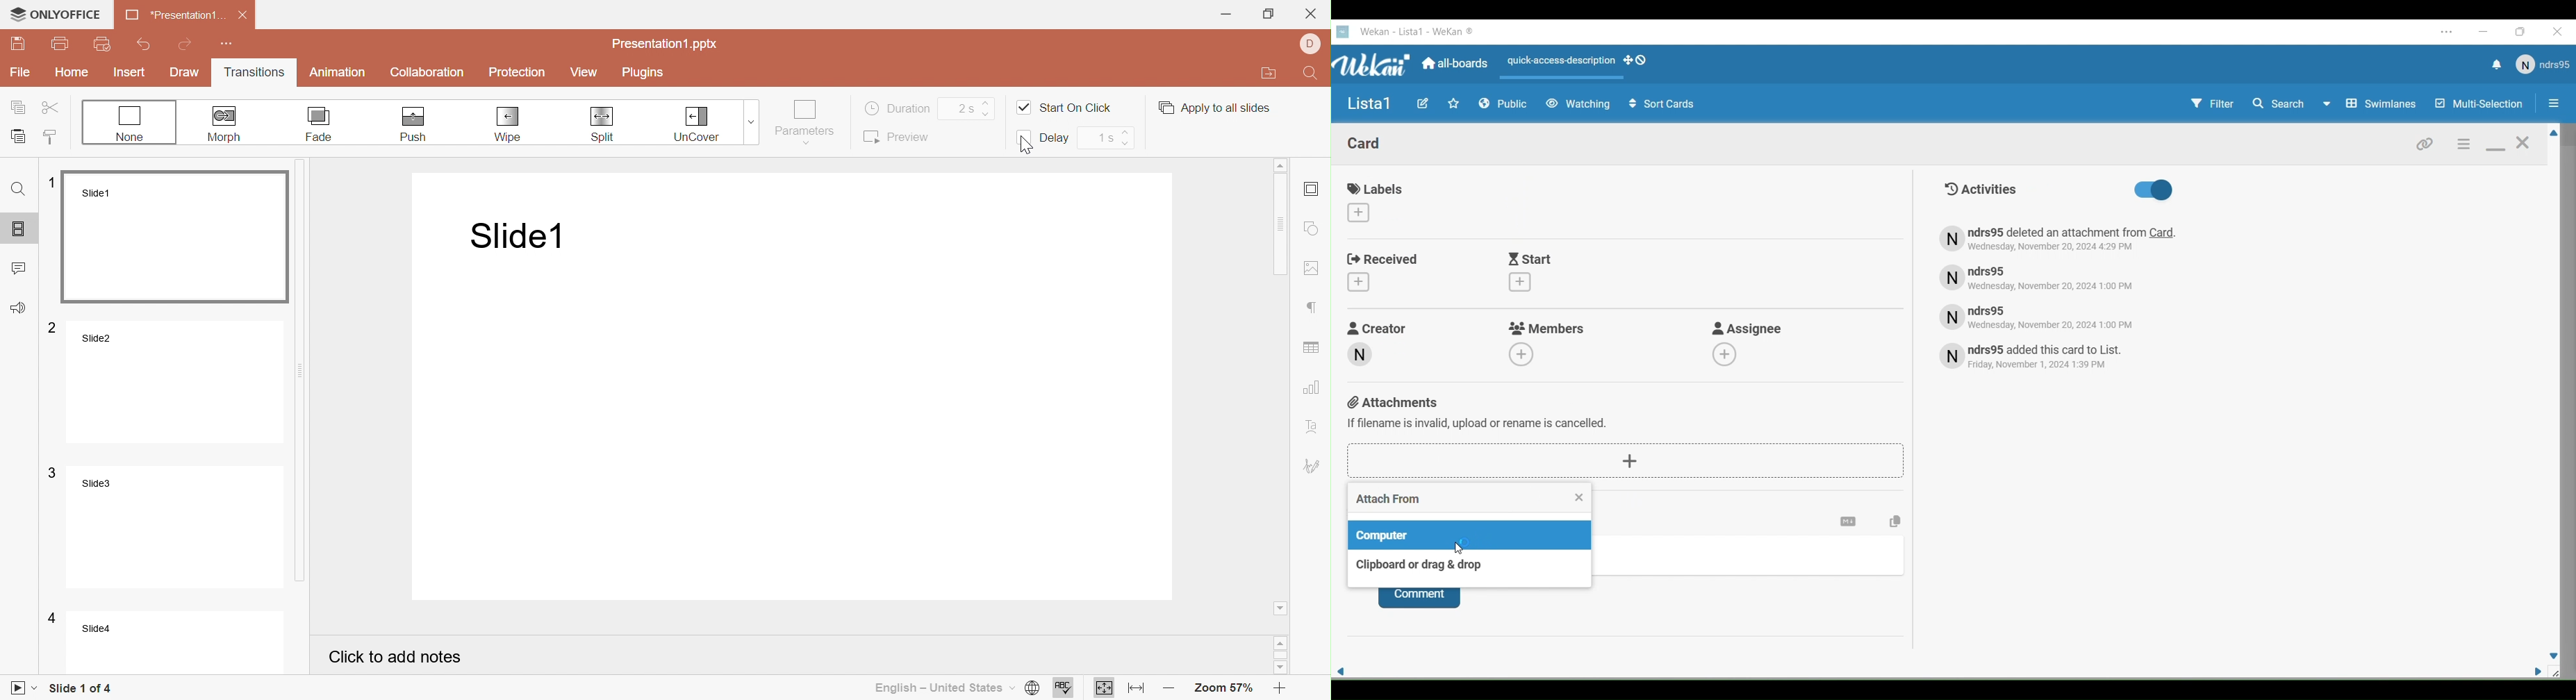  What do you see at coordinates (1283, 165) in the screenshot?
I see `Scroll up` at bounding box center [1283, 165].